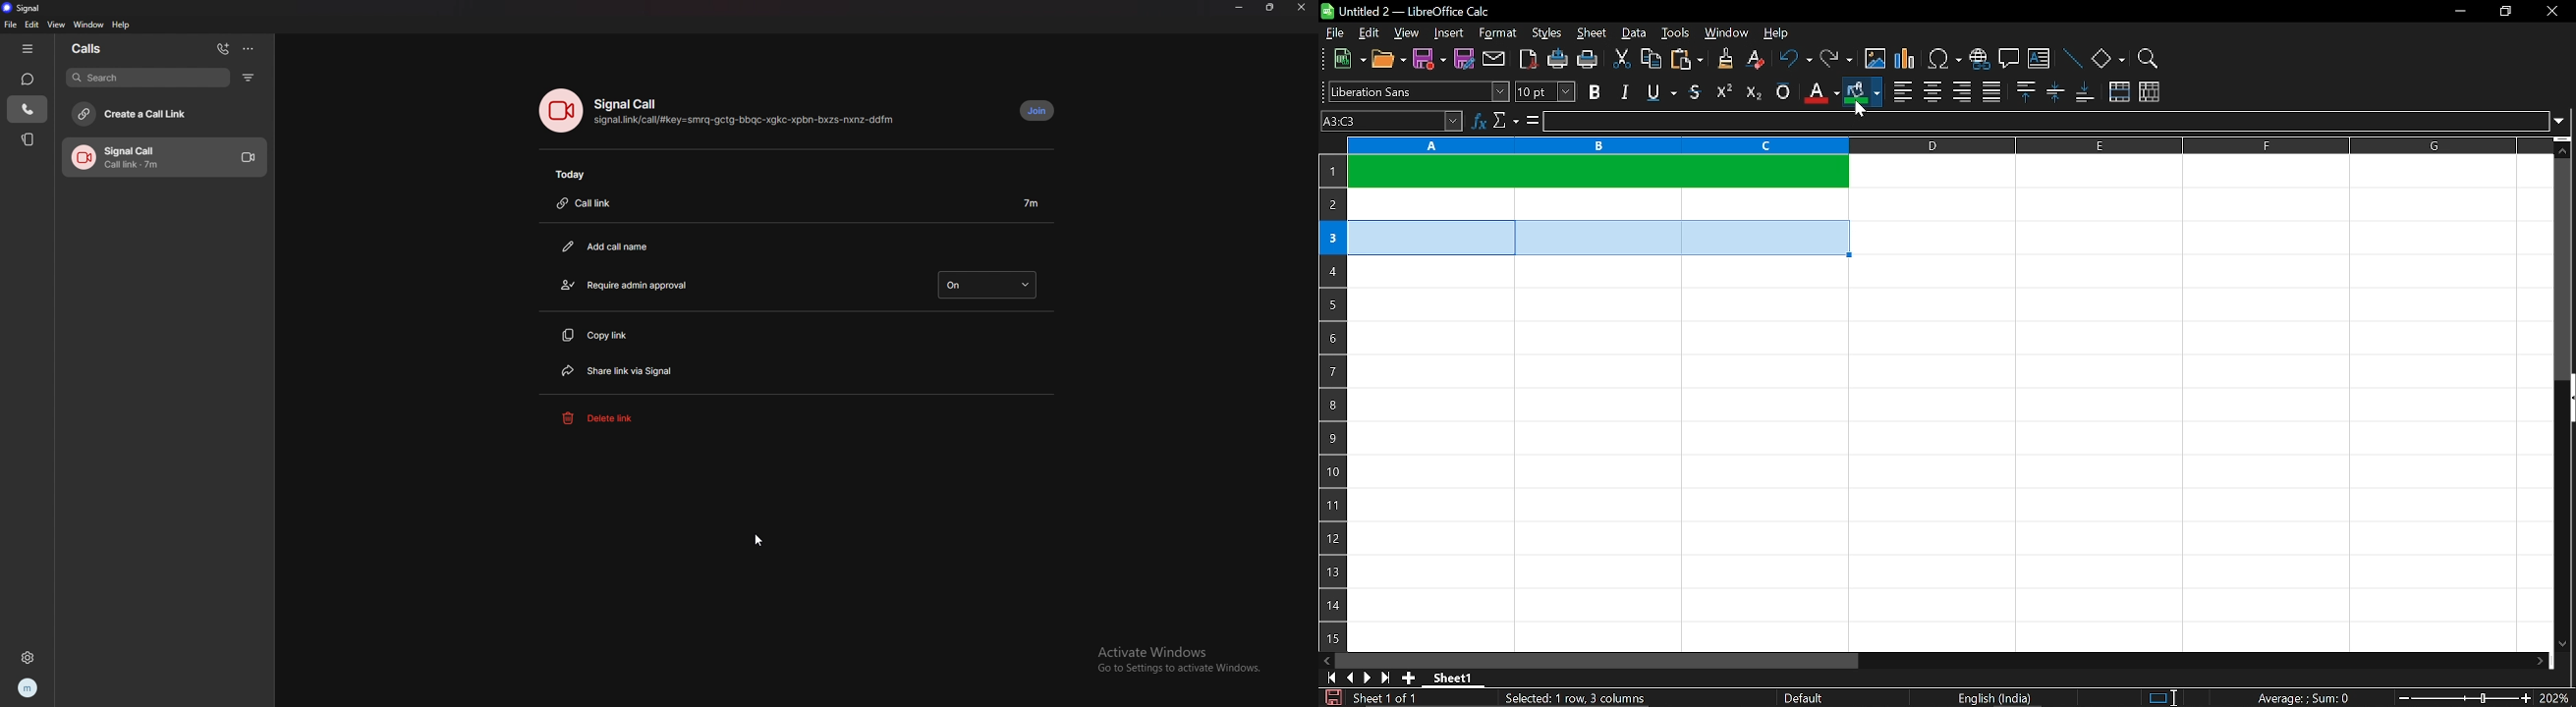 The width and height of the screenshot is (2576, 728). I want to click on calls, so click(28, 108).